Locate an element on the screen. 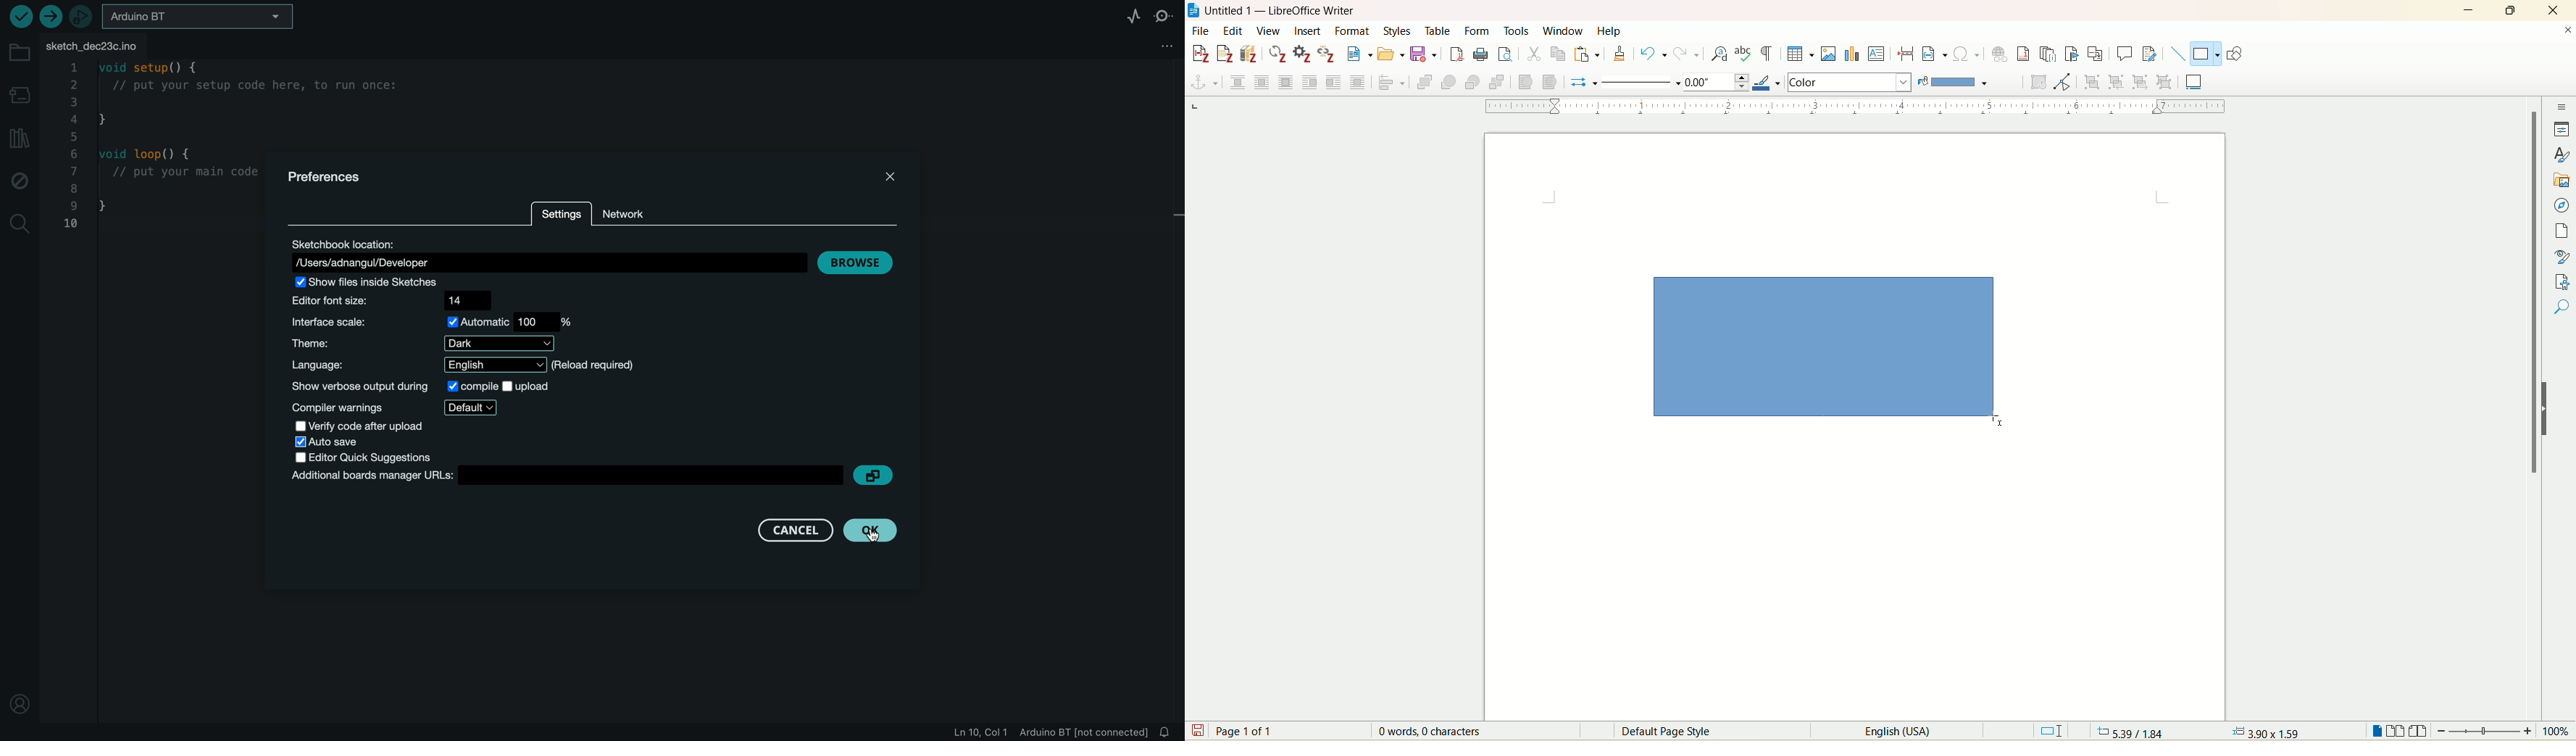 This screenshot has height=756, width=2576. none is located at coordinates (1237, 82).